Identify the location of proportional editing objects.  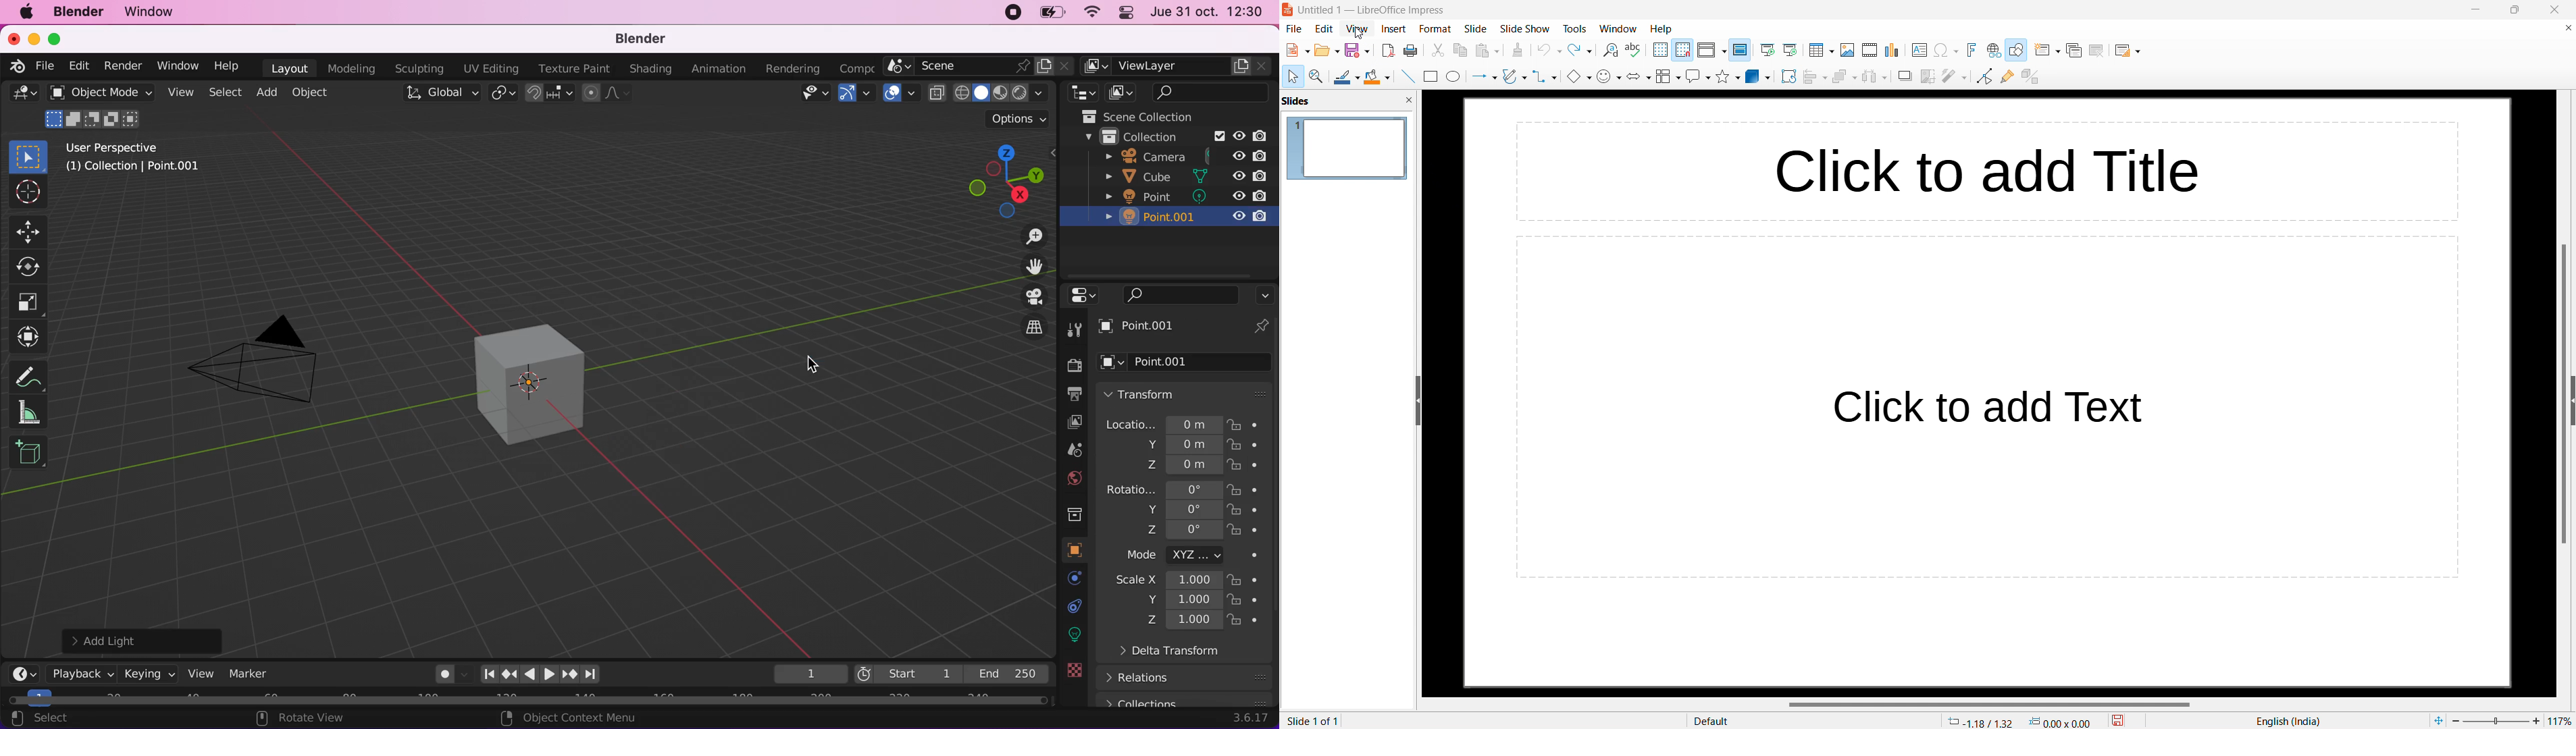
(611, 92).